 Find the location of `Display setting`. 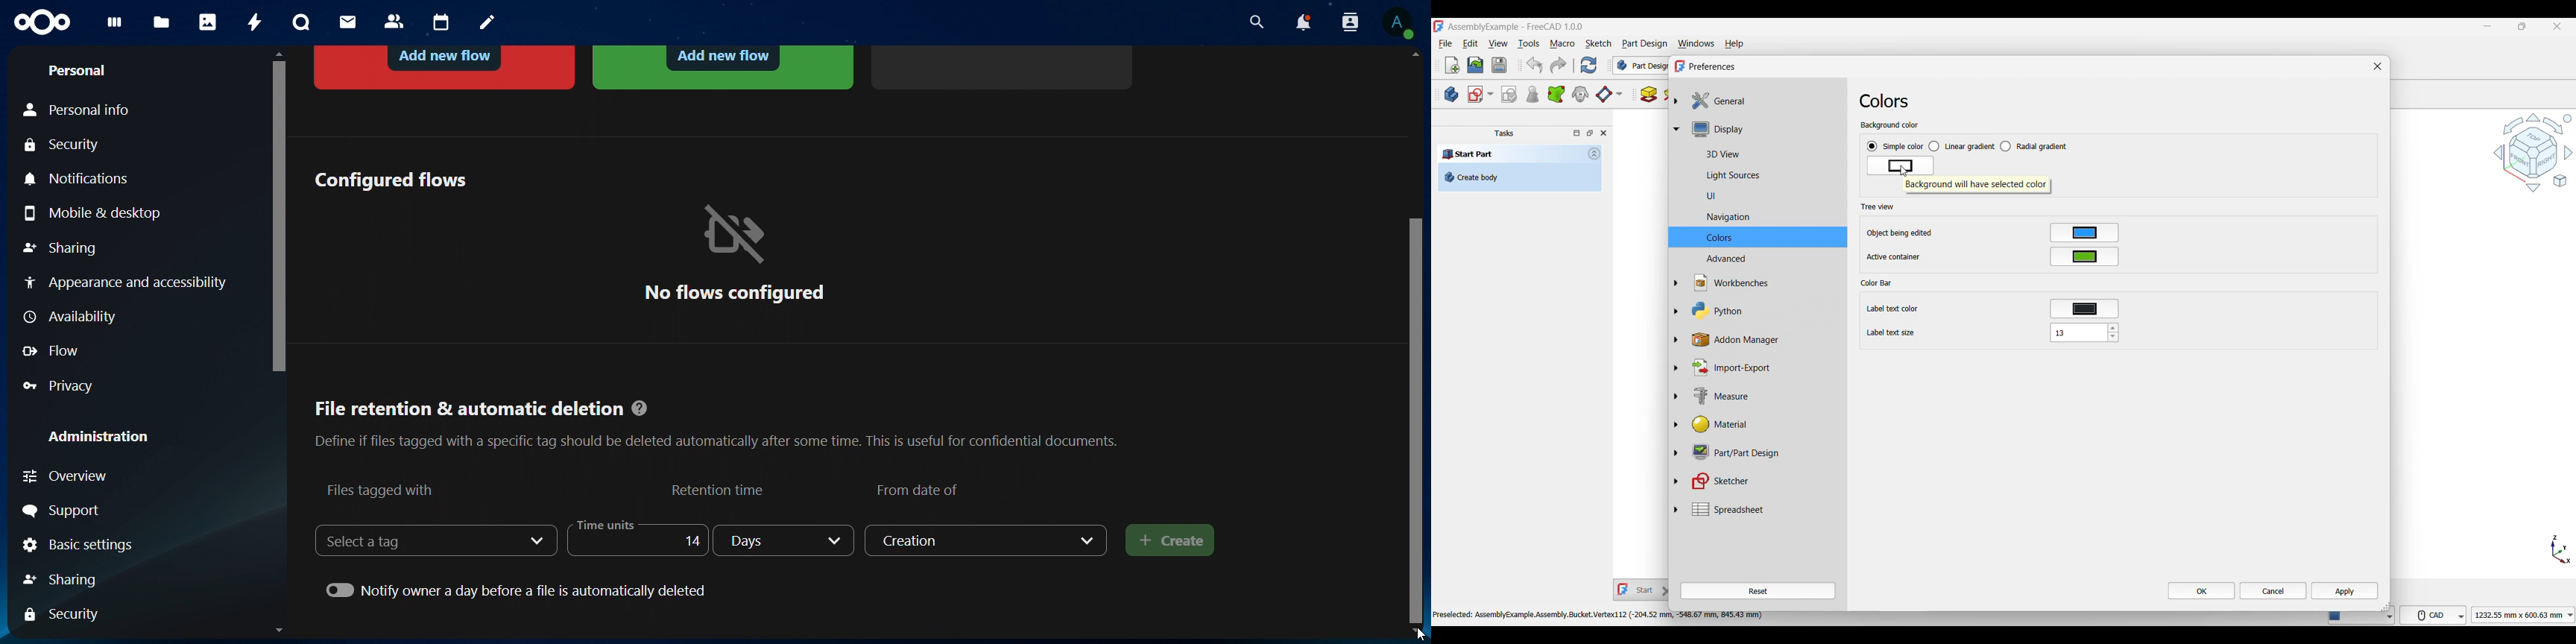

Display setting is located at coordinates (1764, 129).